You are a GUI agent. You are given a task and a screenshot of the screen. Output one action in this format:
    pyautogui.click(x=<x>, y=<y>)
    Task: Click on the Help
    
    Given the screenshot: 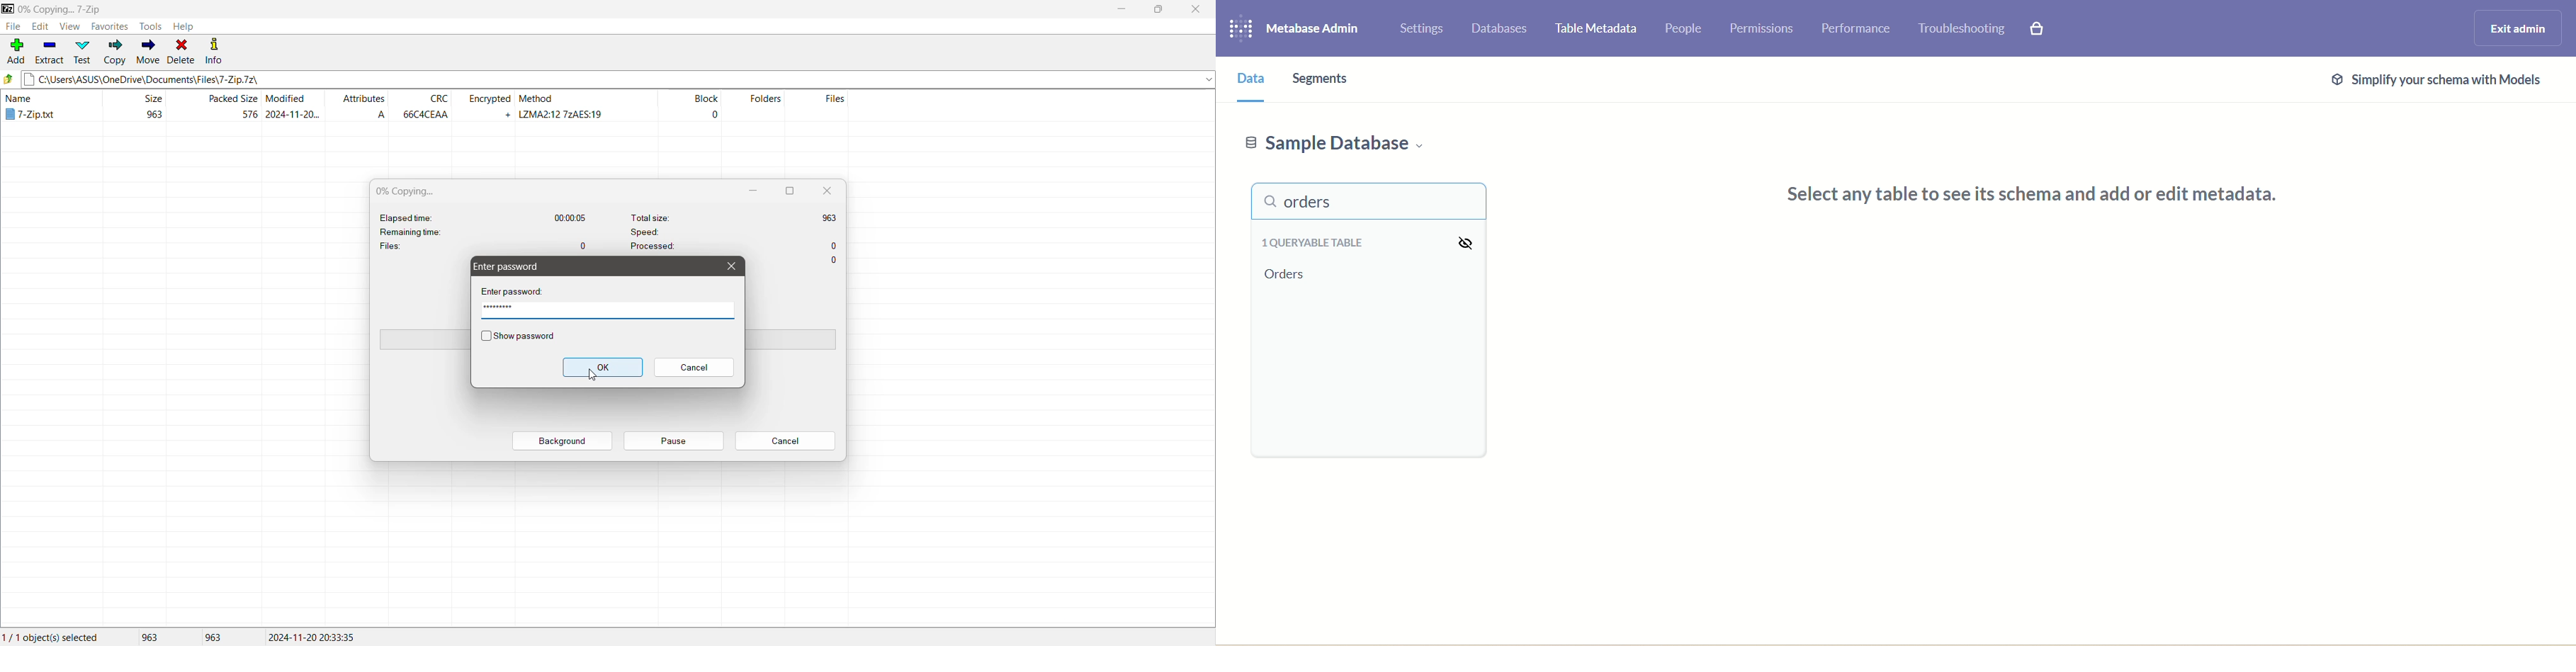 What is the action you would take?
    pyautogui.click(x=184, y=26)
    